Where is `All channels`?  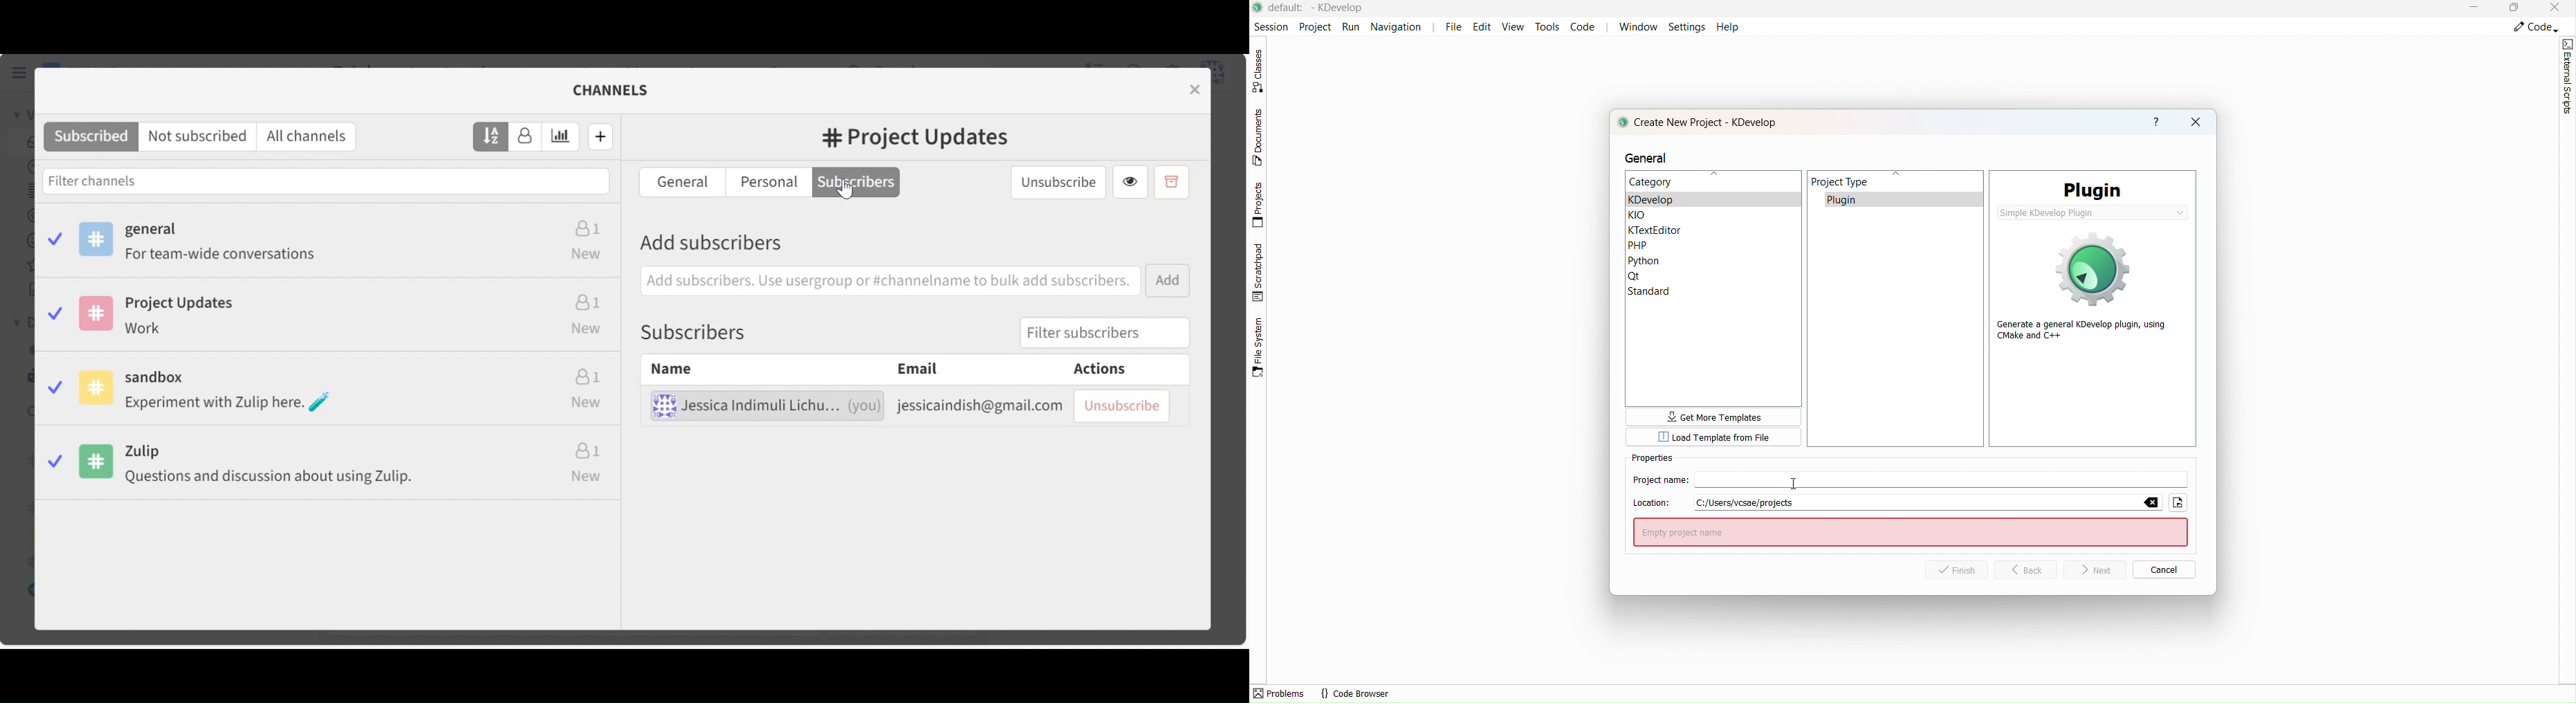 All channels is located at coordinates (308, 137).